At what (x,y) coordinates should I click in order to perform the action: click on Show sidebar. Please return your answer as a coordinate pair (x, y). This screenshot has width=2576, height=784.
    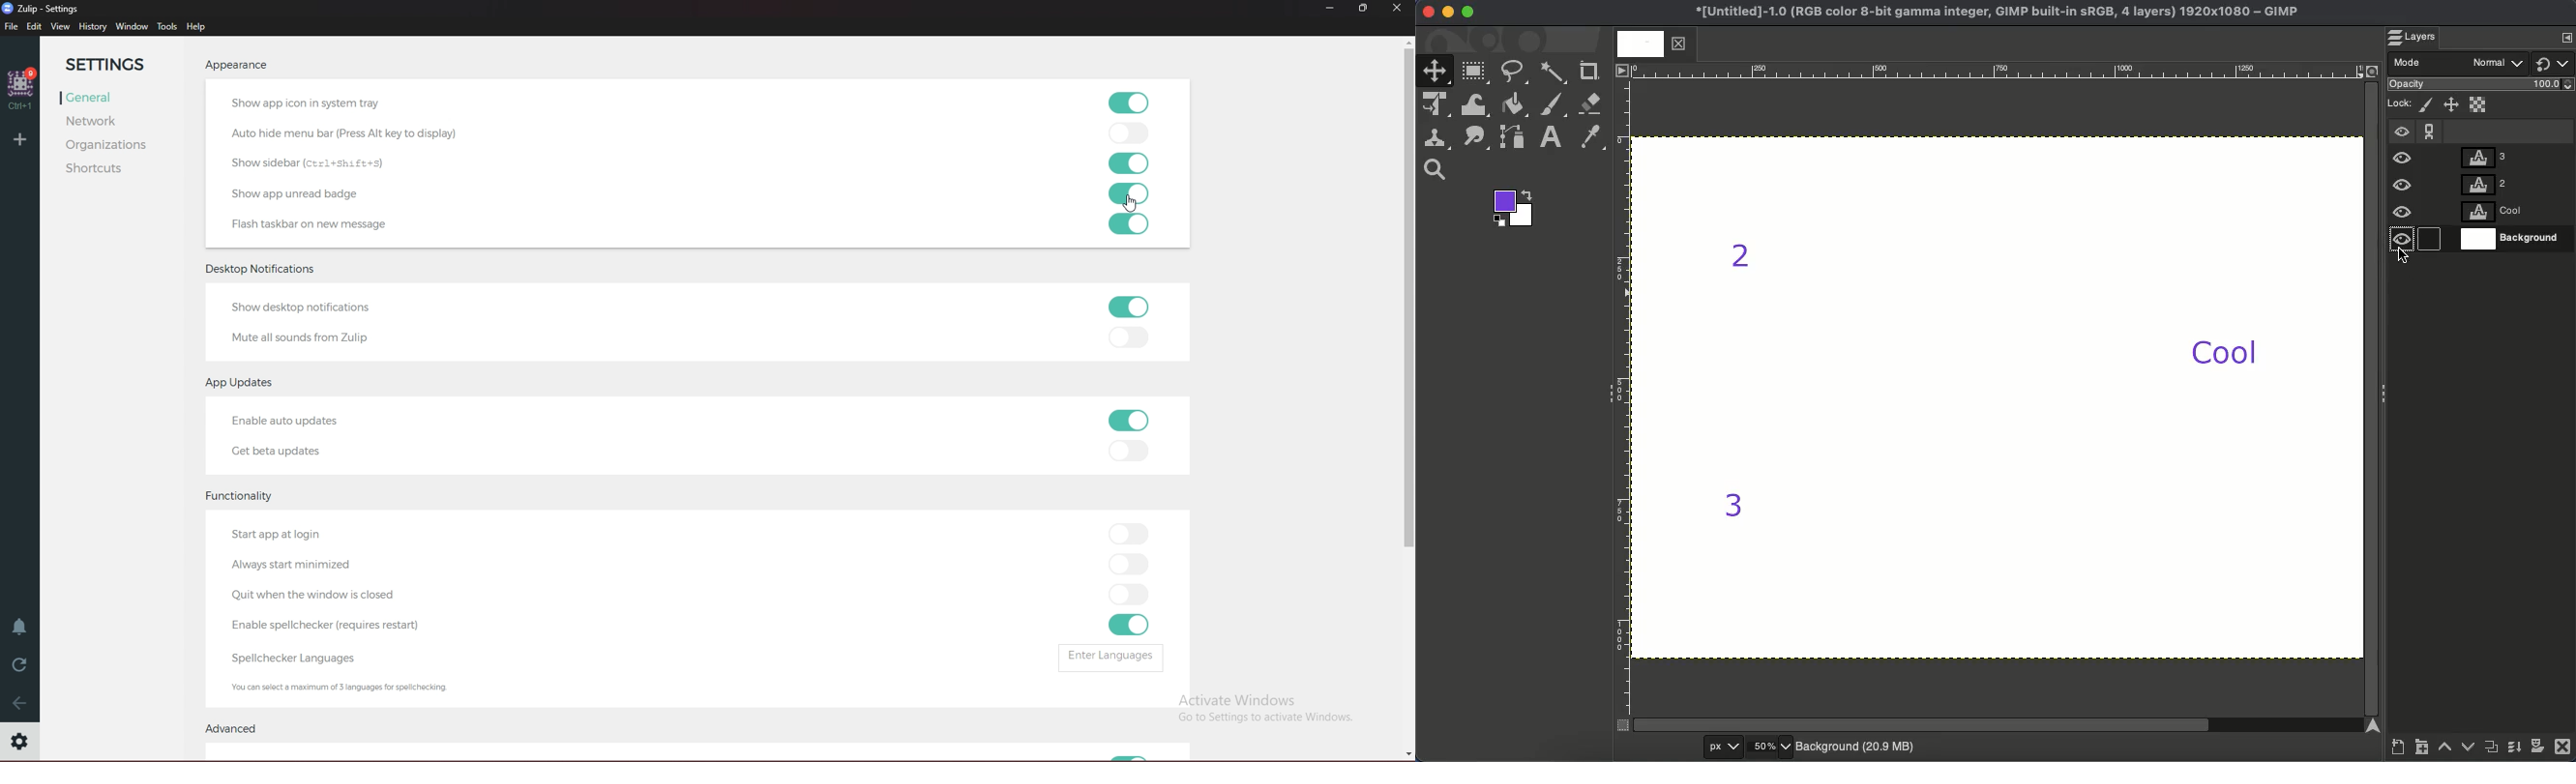
    Looking at the image, I should click on (314, 161).